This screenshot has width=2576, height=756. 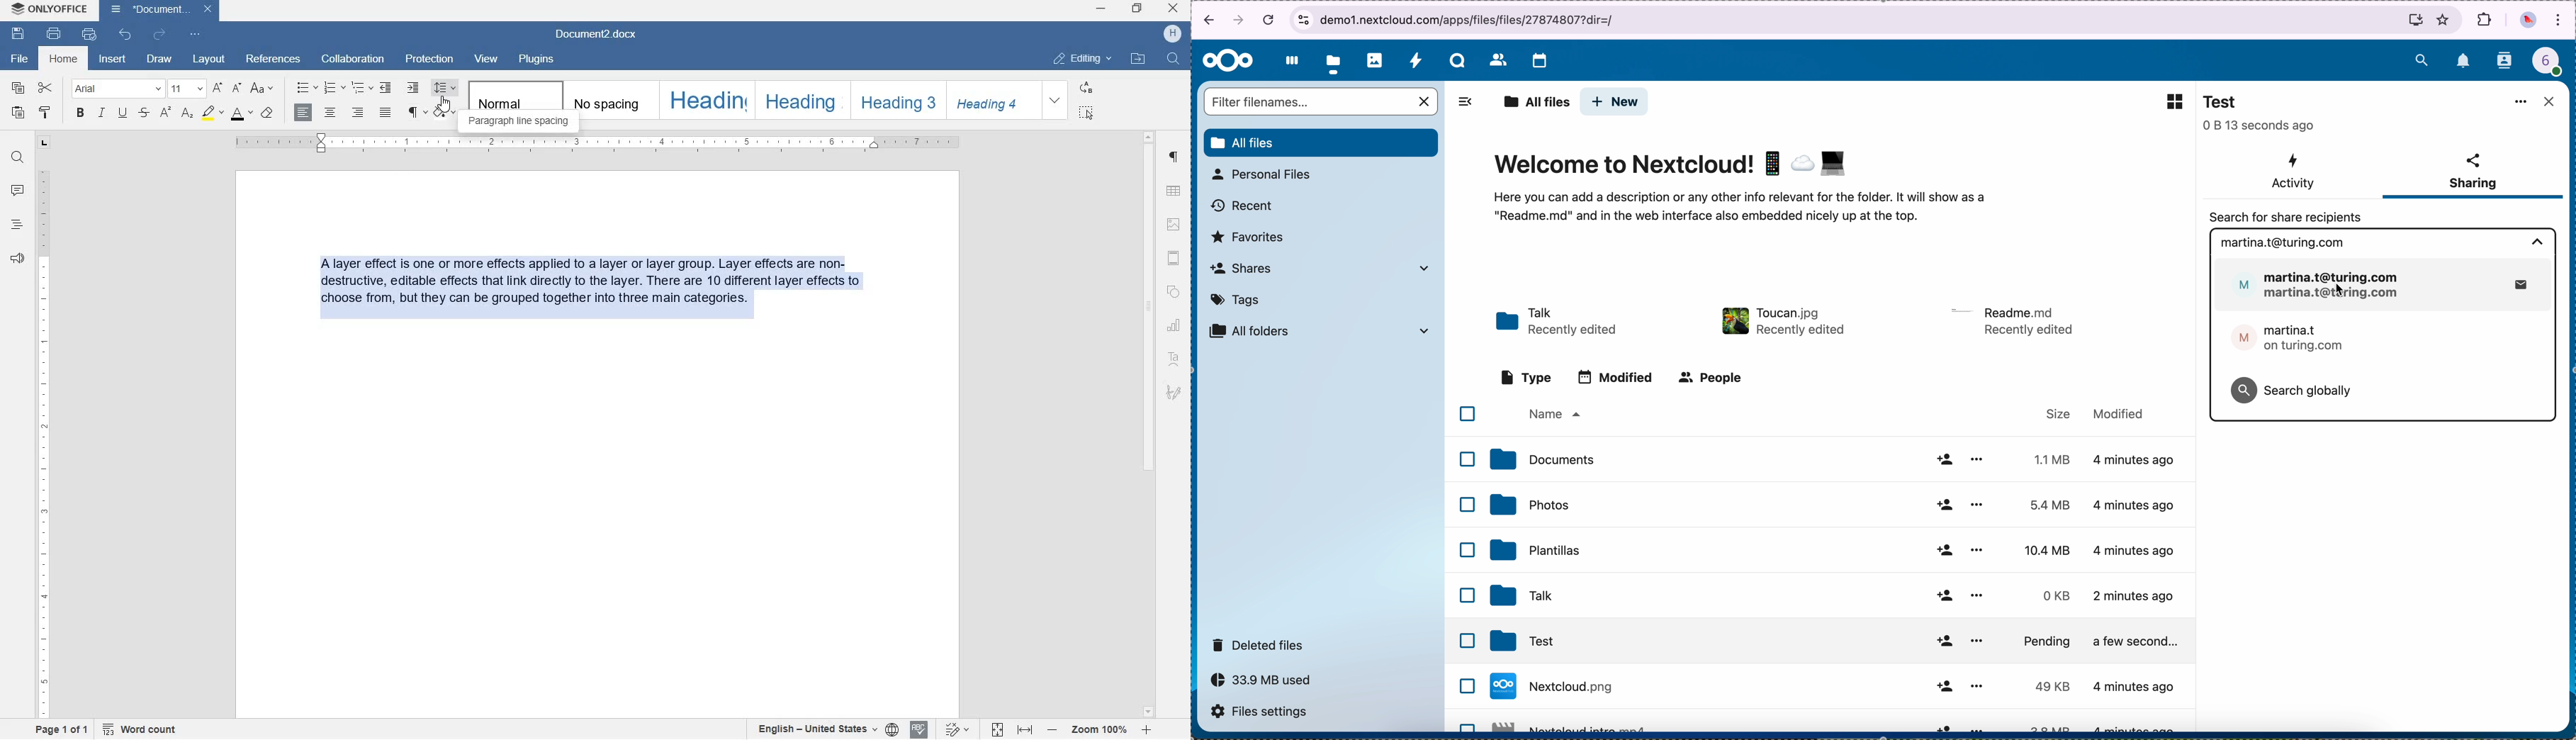 What do you see at coordinates (1248, 237) in the screenshot?
I see `favorites` at bounding box center [1248, 237].